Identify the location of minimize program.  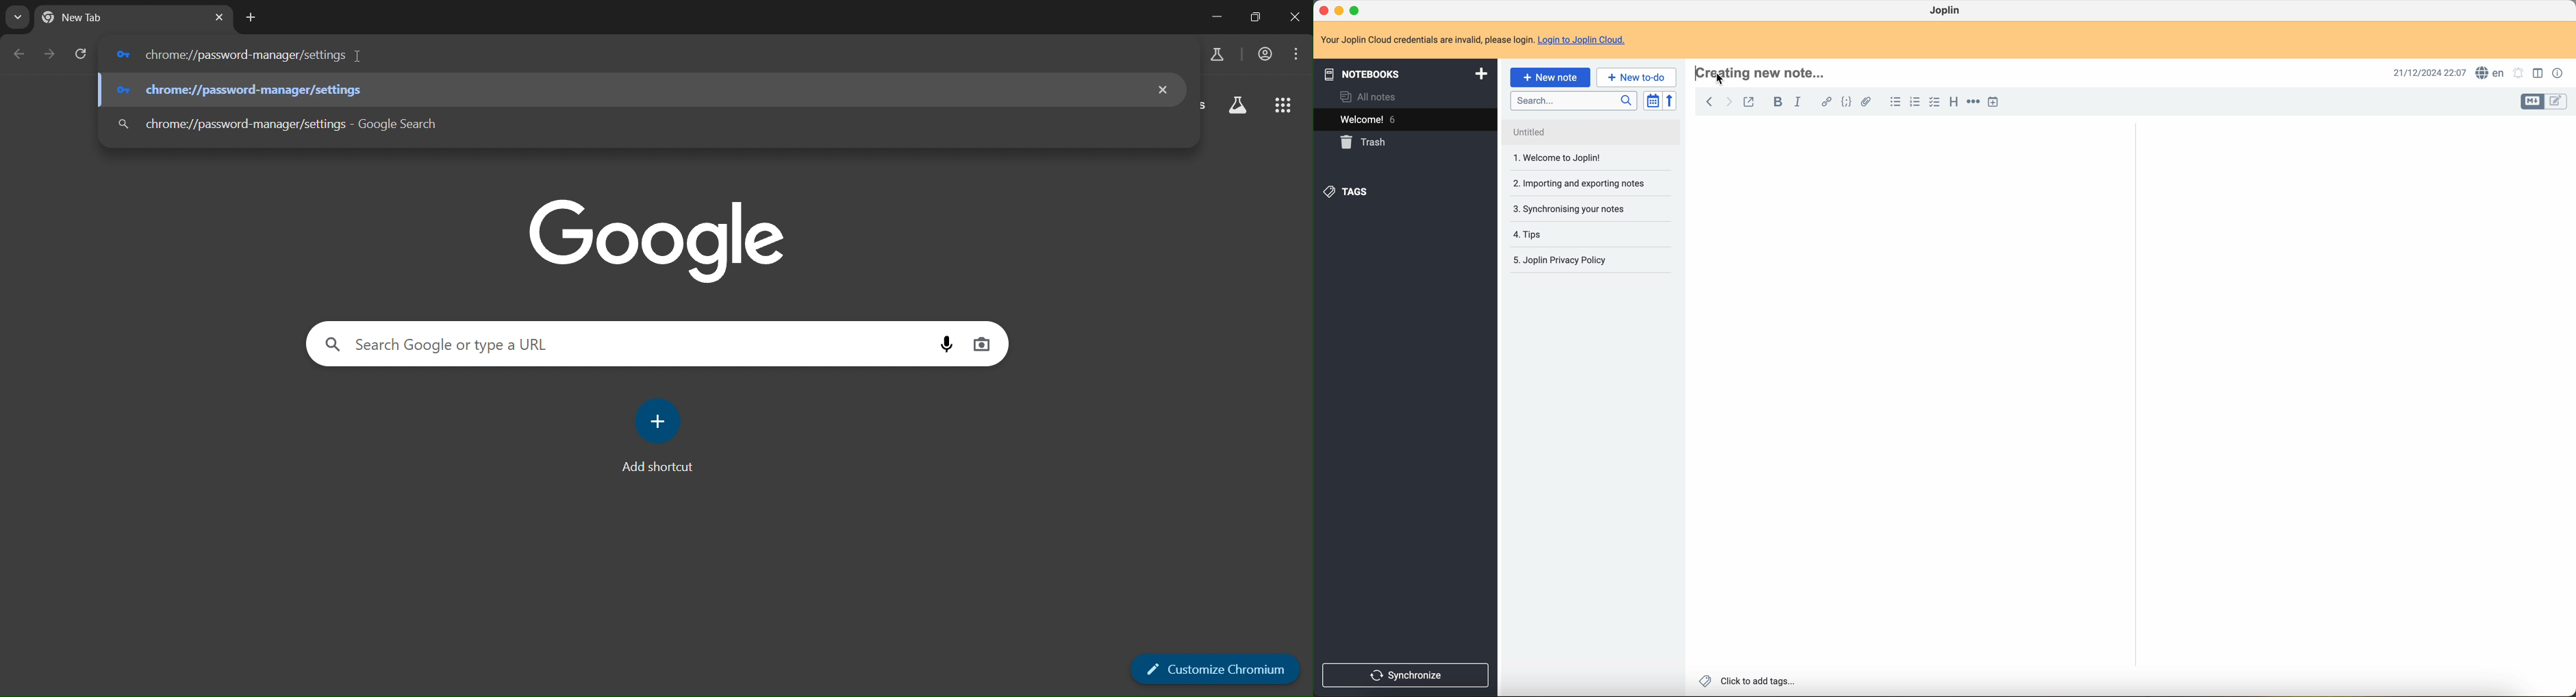
(1339, 10).